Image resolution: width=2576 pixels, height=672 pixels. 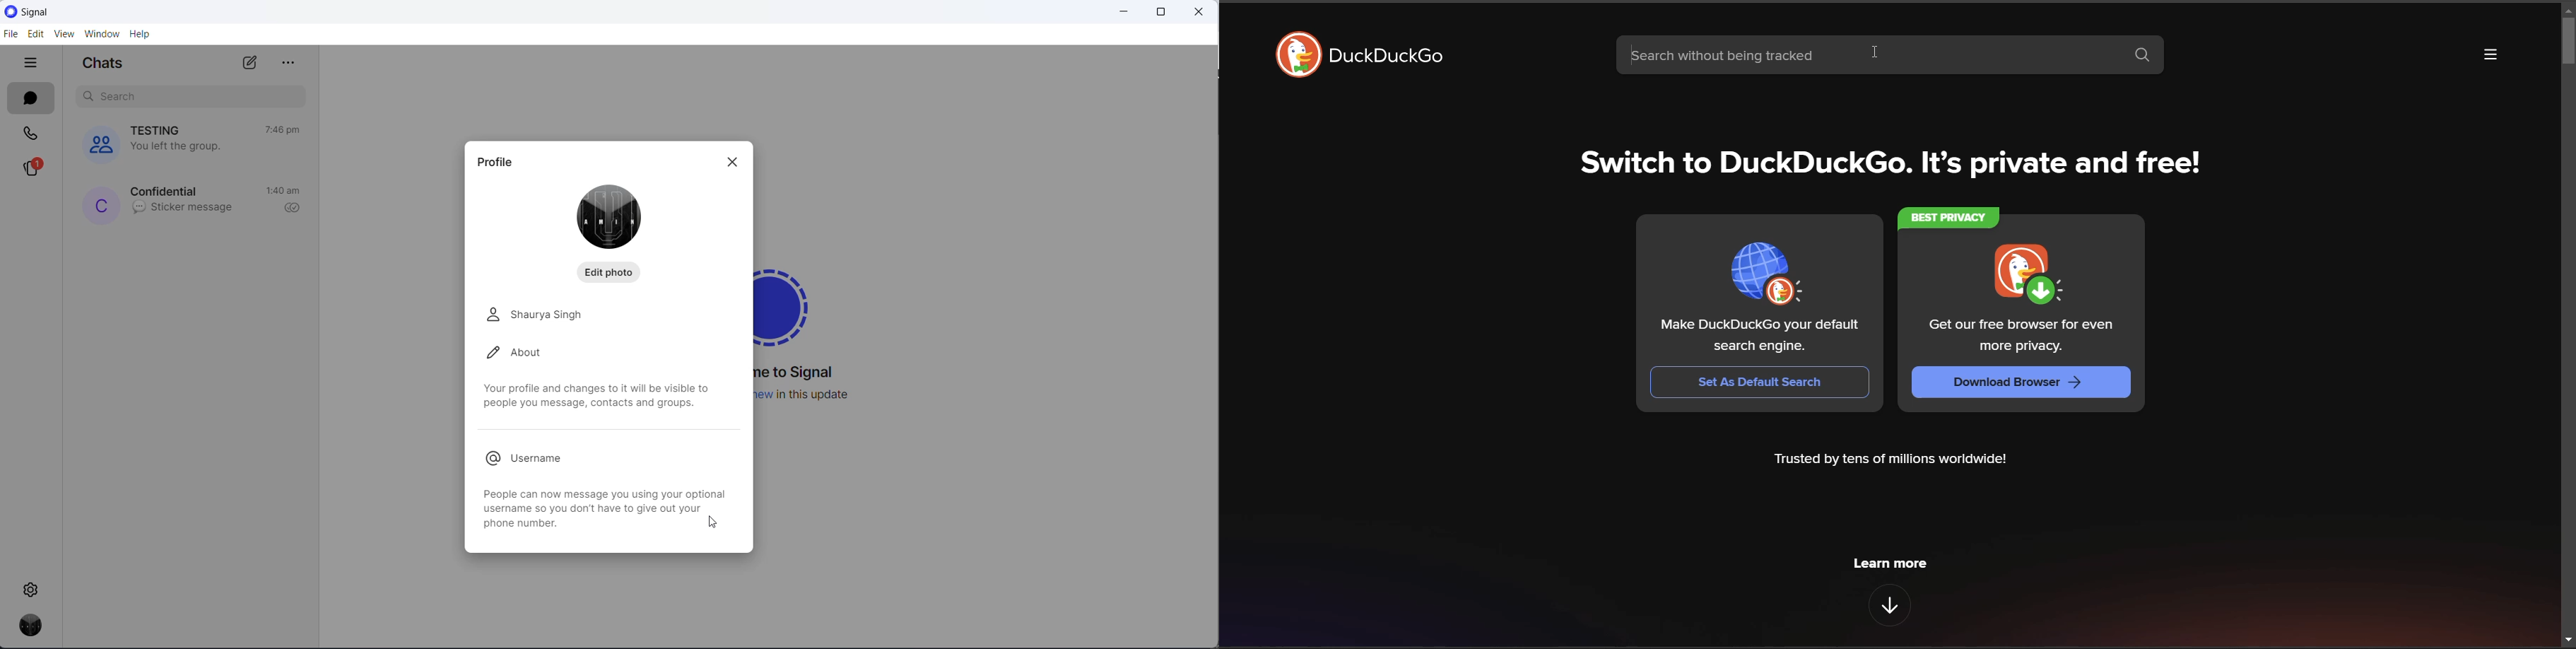 What do you see at coordinates (27, 628) in the screenshot?
I see `profile` at bounding box center [27, 628].